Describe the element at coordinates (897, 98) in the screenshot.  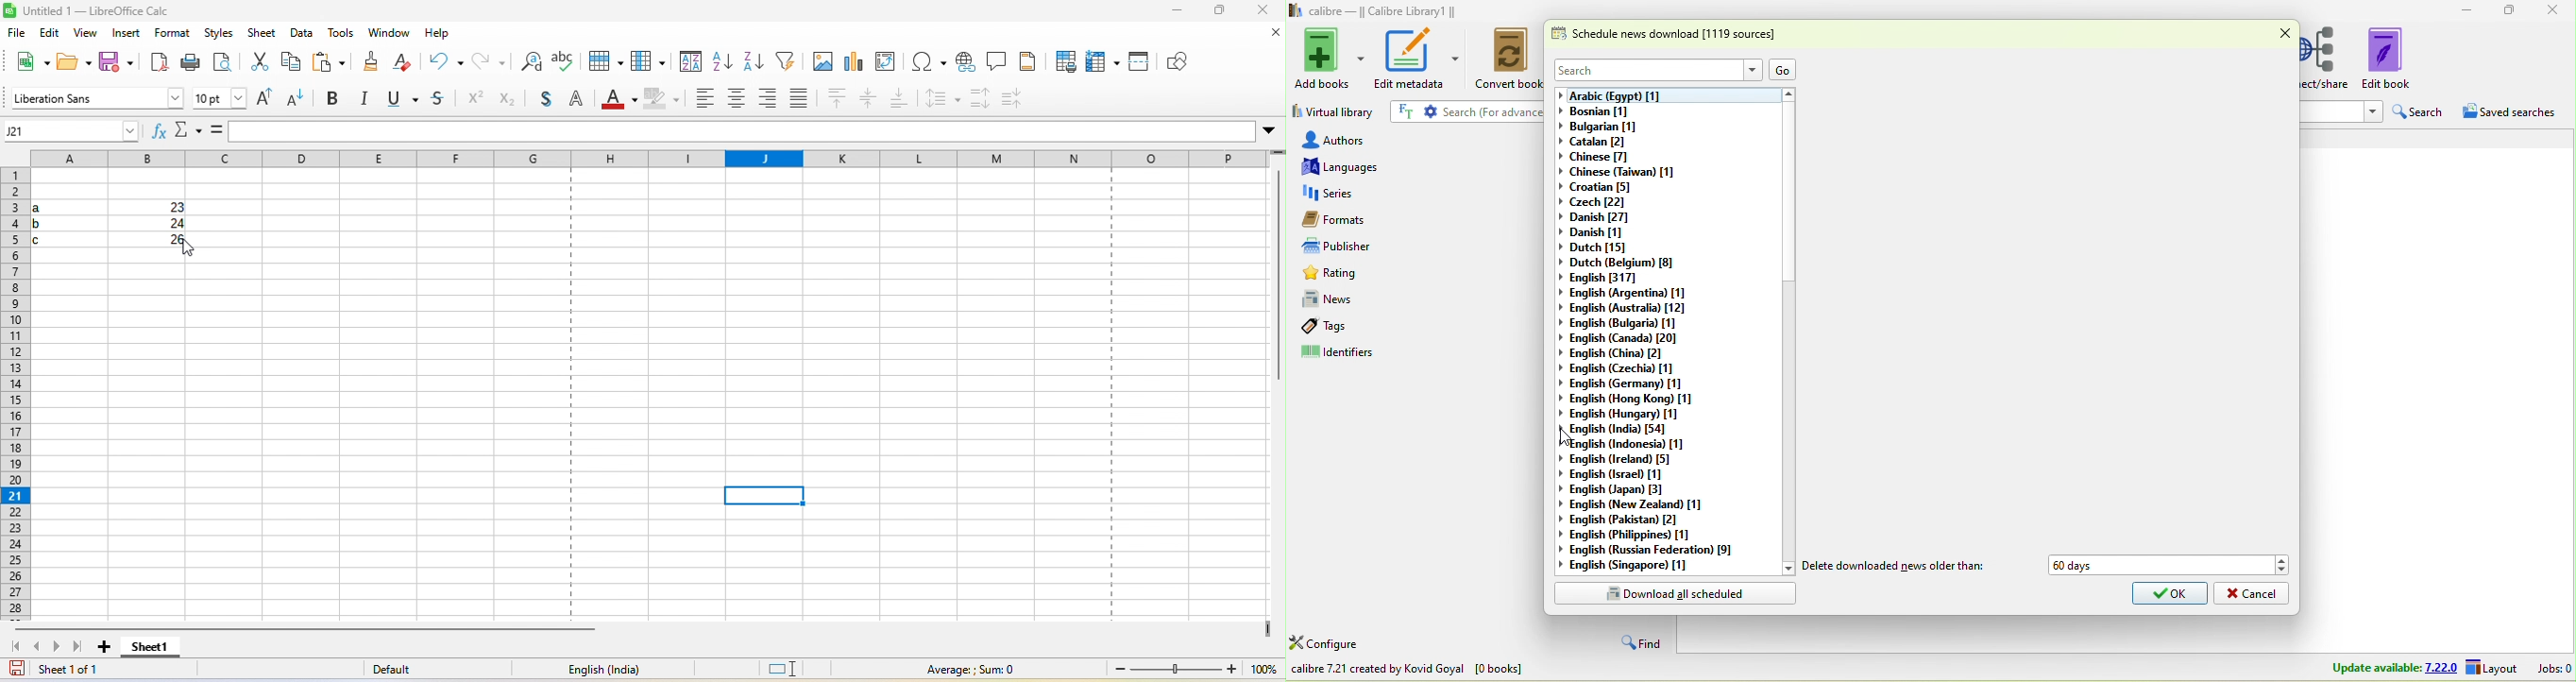
I see `align bottom` at that location.